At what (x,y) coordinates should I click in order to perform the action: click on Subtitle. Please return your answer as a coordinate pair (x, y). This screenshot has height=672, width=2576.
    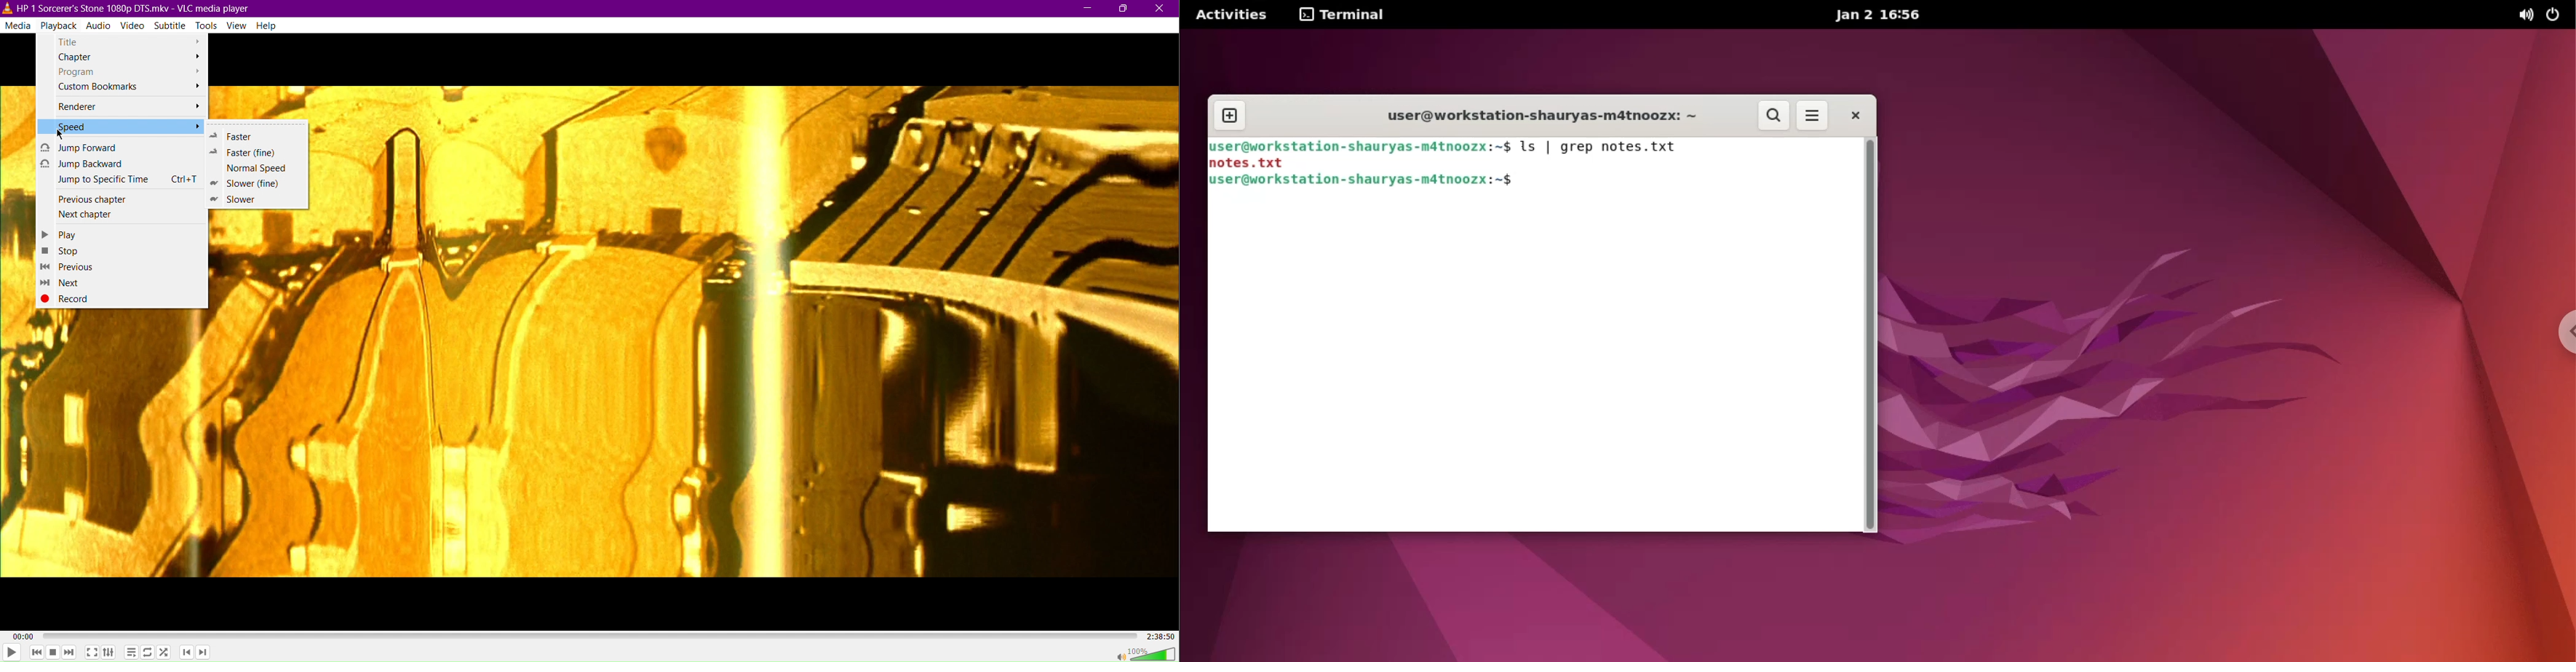
    Looking at the image, I should click on (170, 25).